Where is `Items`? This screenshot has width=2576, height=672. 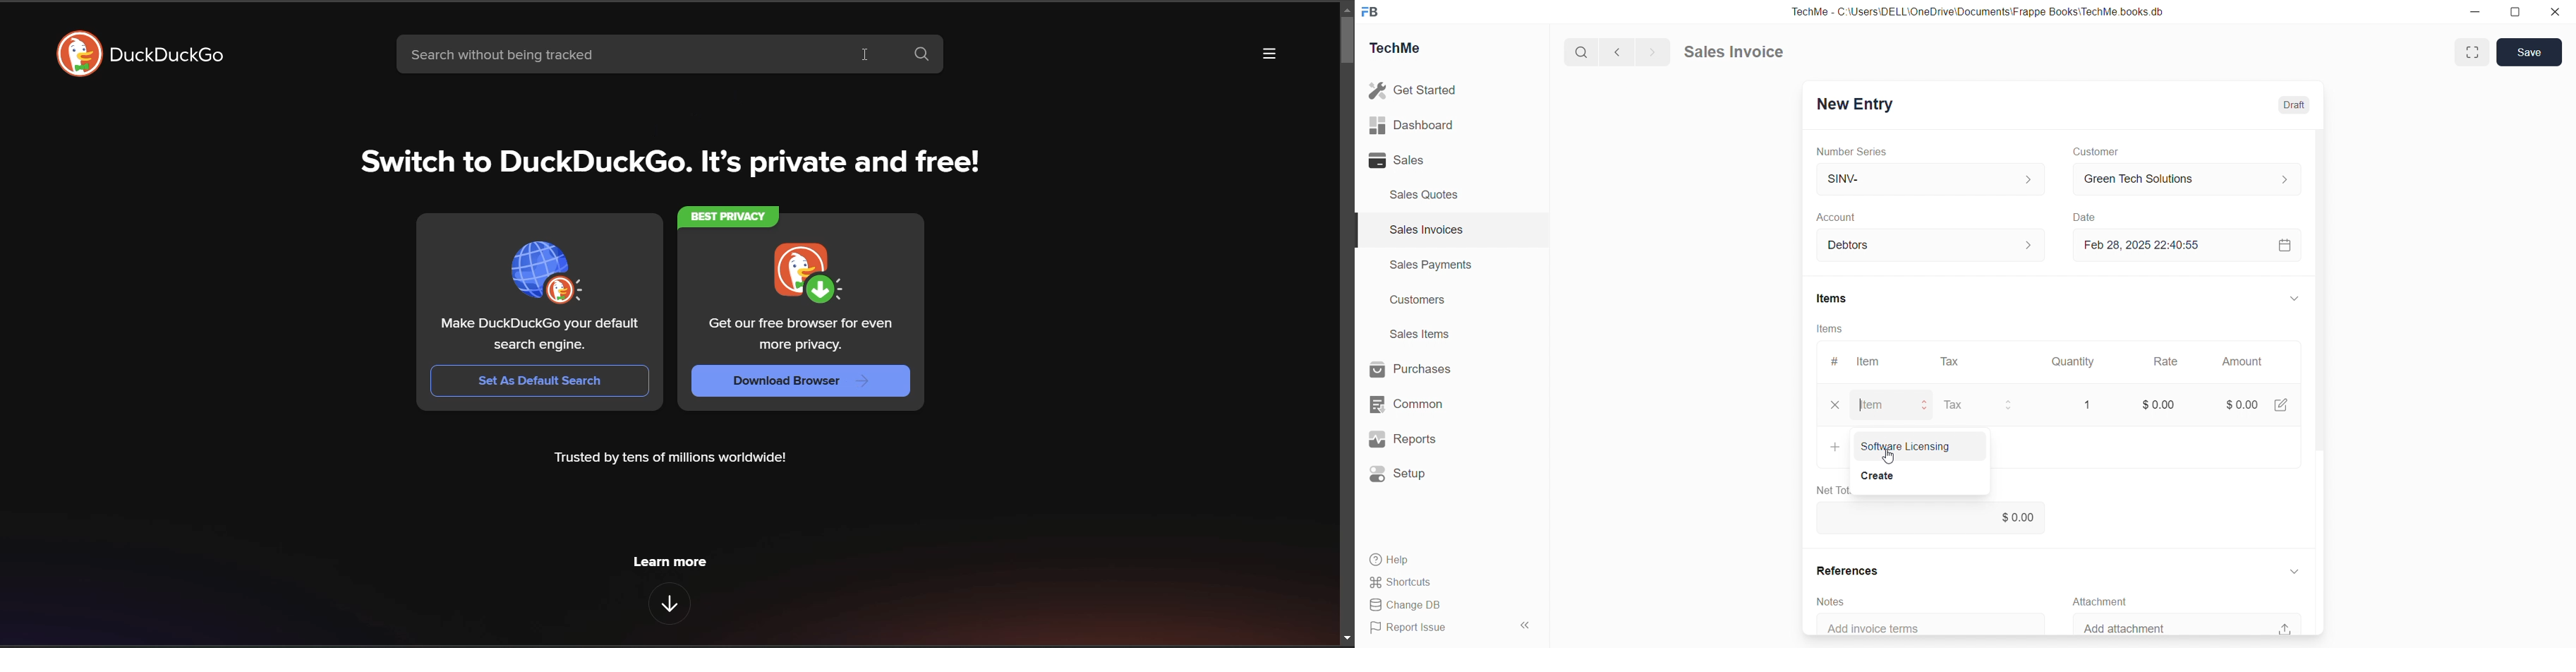
Items is located at coordinates (1829, 328).